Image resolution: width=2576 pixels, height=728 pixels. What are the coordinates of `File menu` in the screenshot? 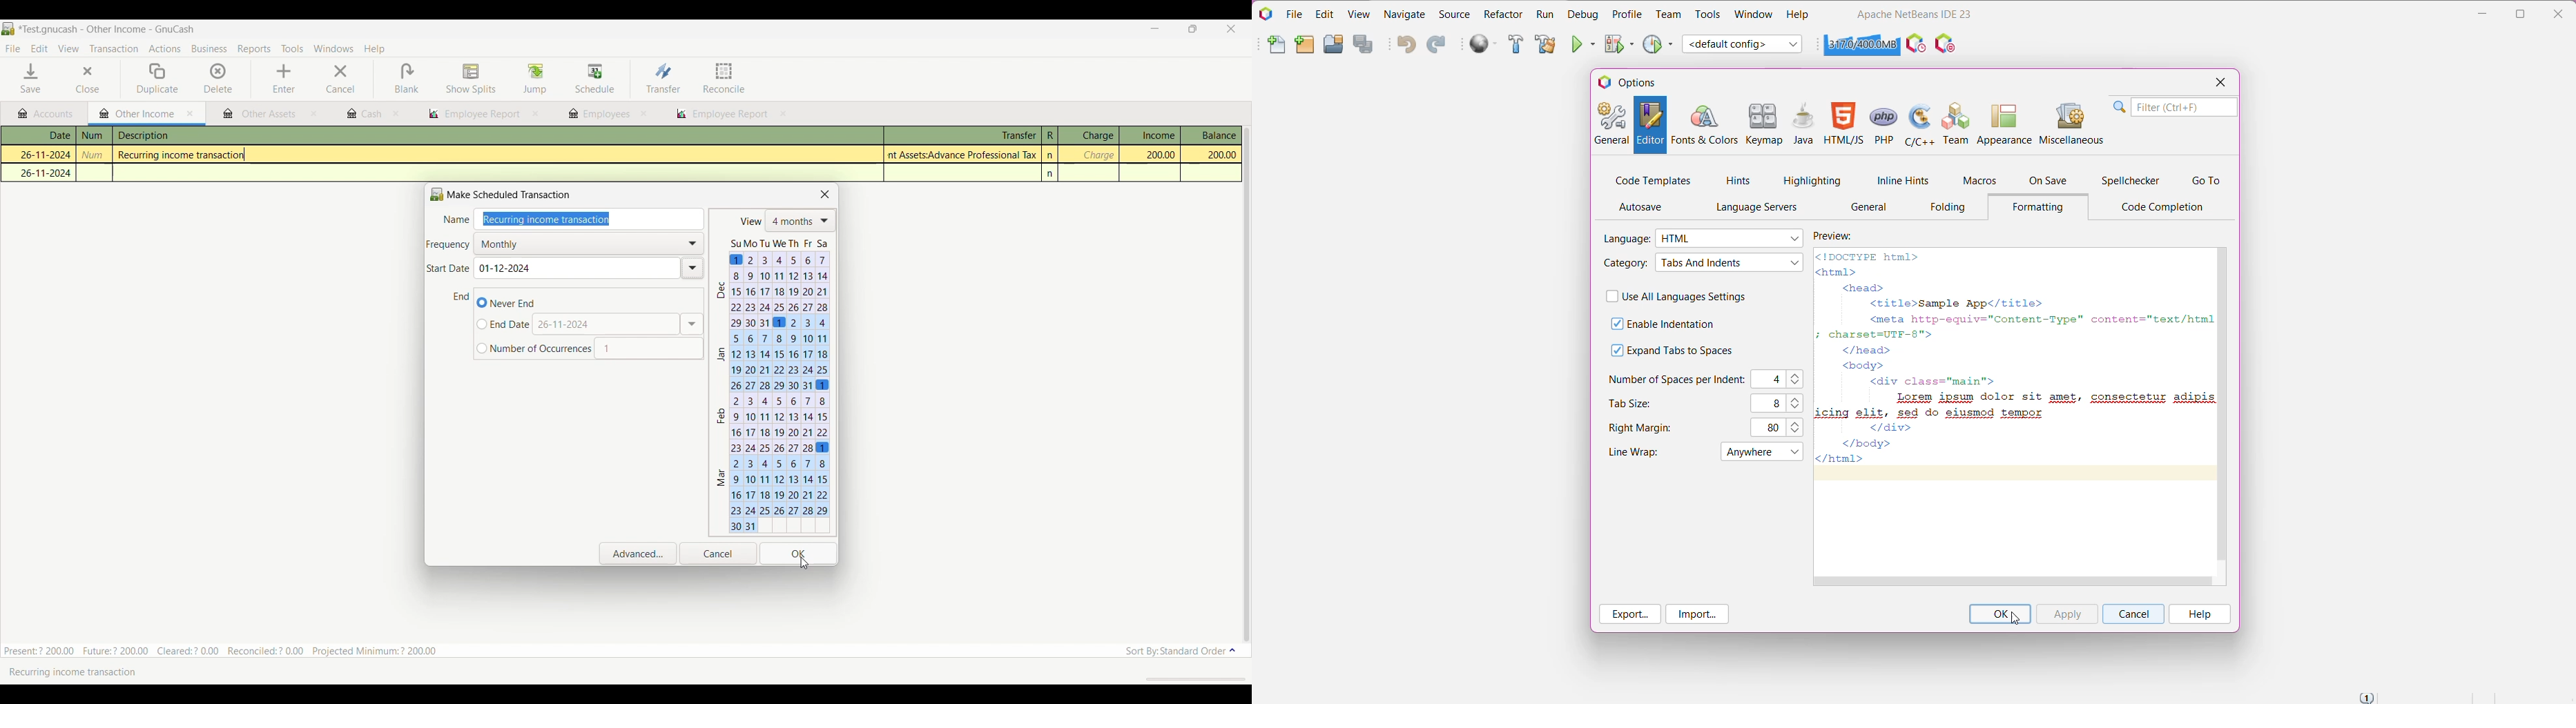 It's located at (12, 49).